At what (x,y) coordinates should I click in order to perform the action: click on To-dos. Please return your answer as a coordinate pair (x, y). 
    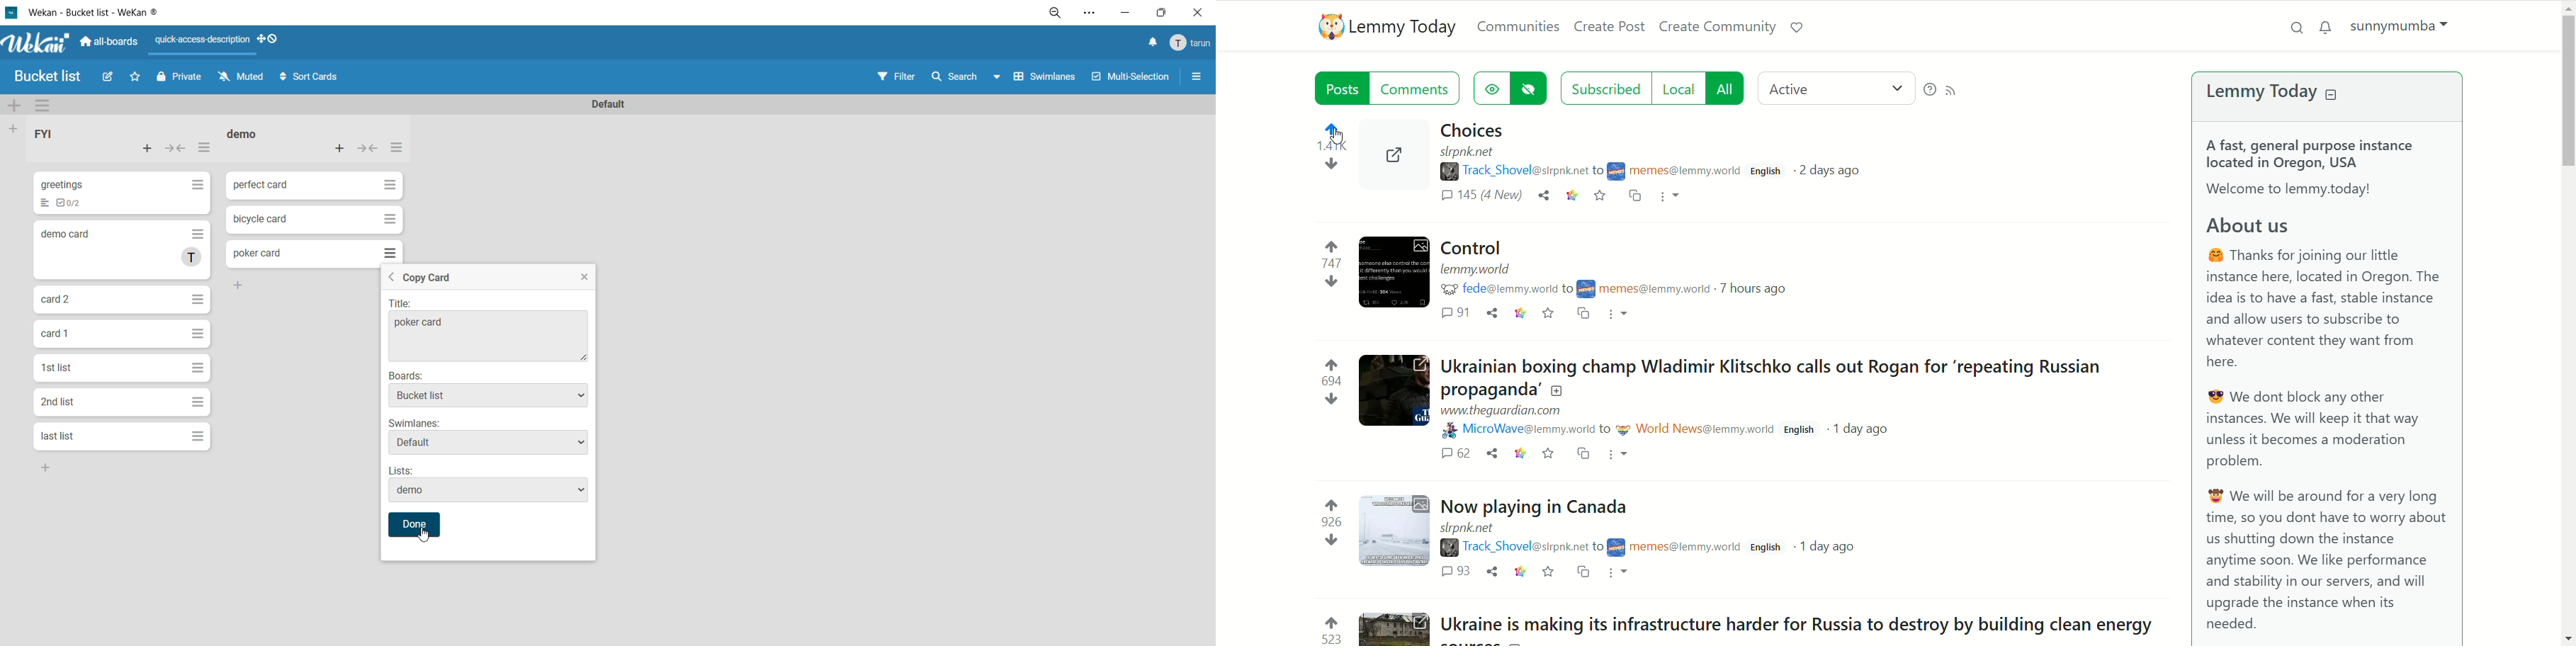
    Looking at the image, I should click on (72, 203).